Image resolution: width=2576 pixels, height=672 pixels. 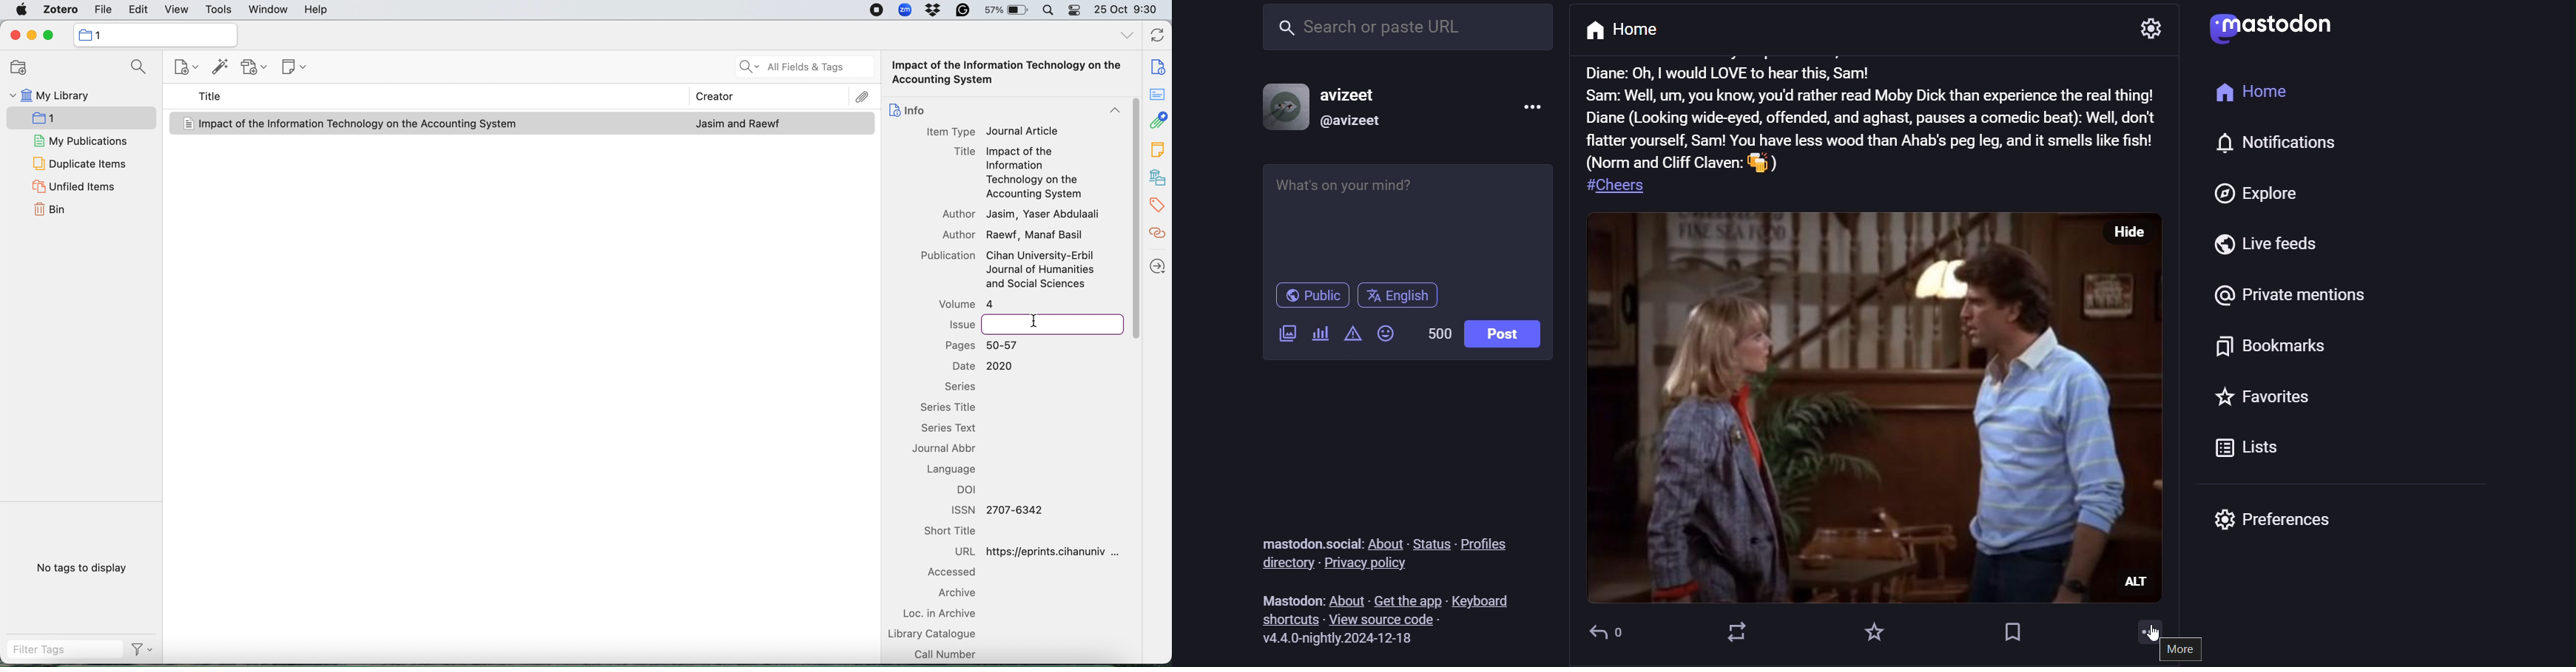 What do you see at coordinates (1436, 331) in the screenshot?
I see `word limit` at bounding box center [1436, 331].